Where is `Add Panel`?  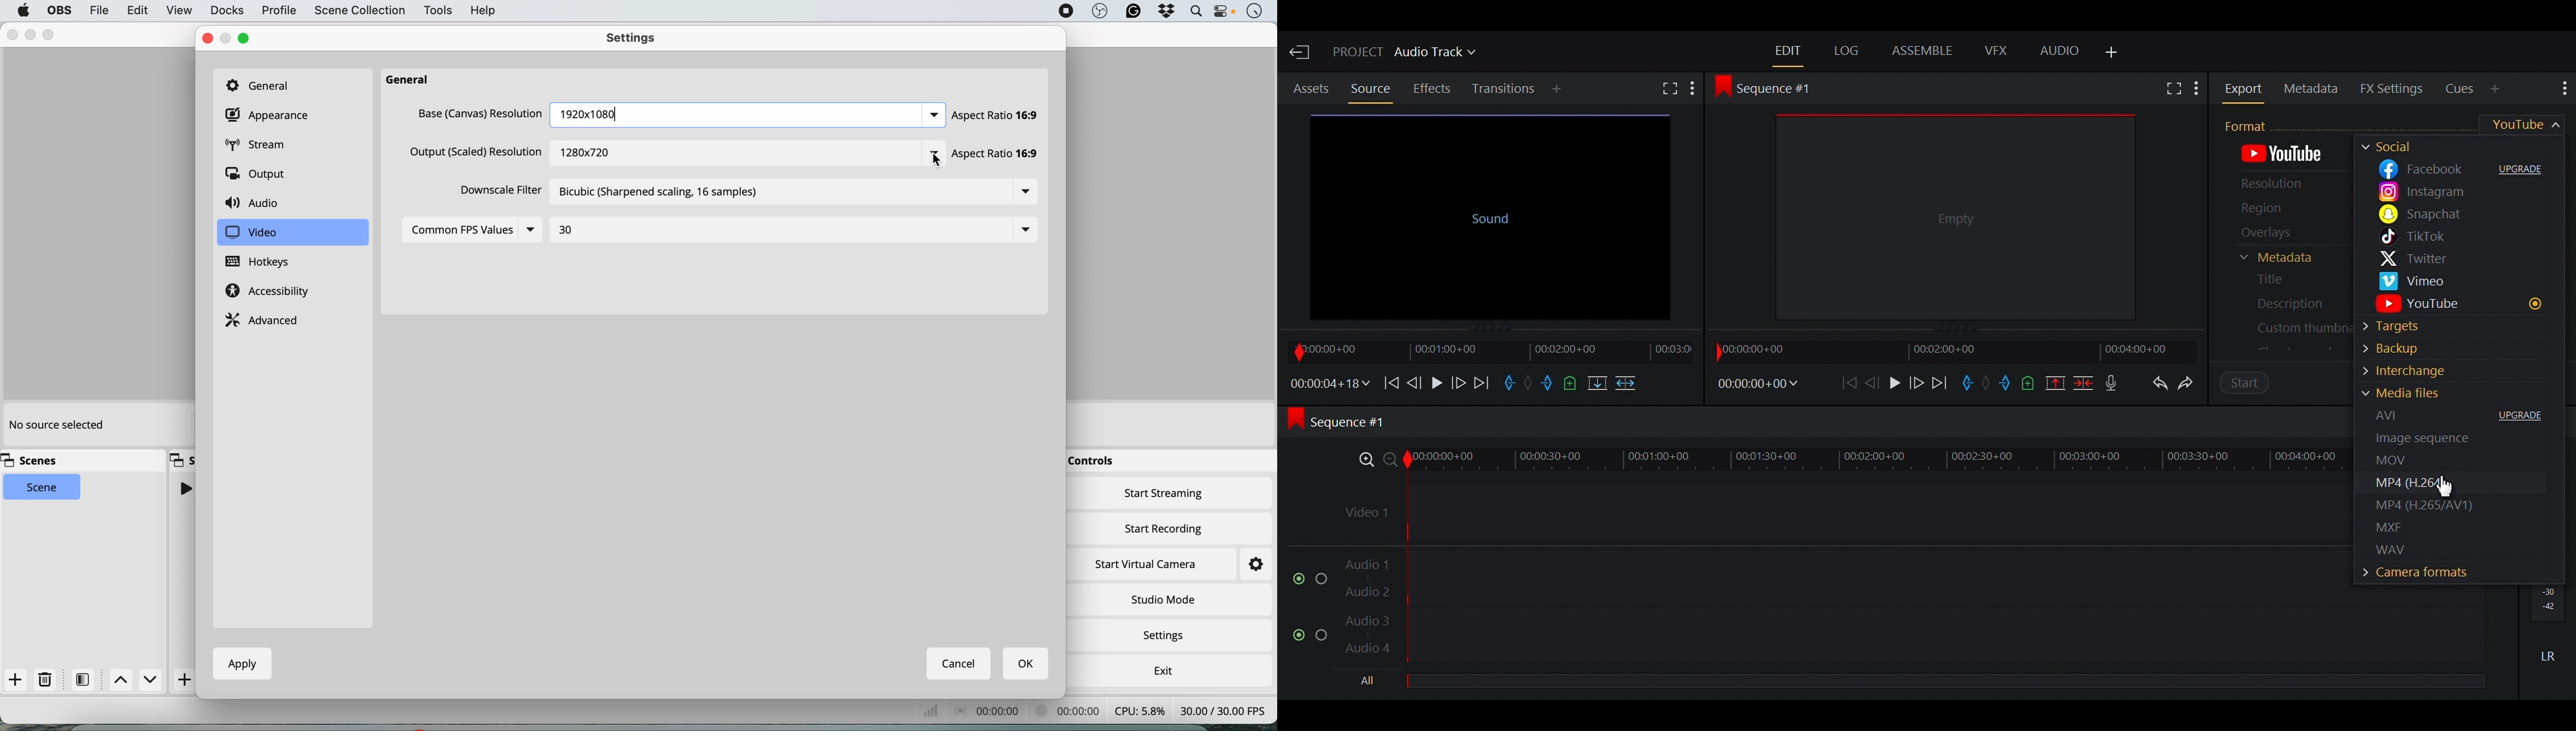 Add Panel is located at coordinates (2497, 89).